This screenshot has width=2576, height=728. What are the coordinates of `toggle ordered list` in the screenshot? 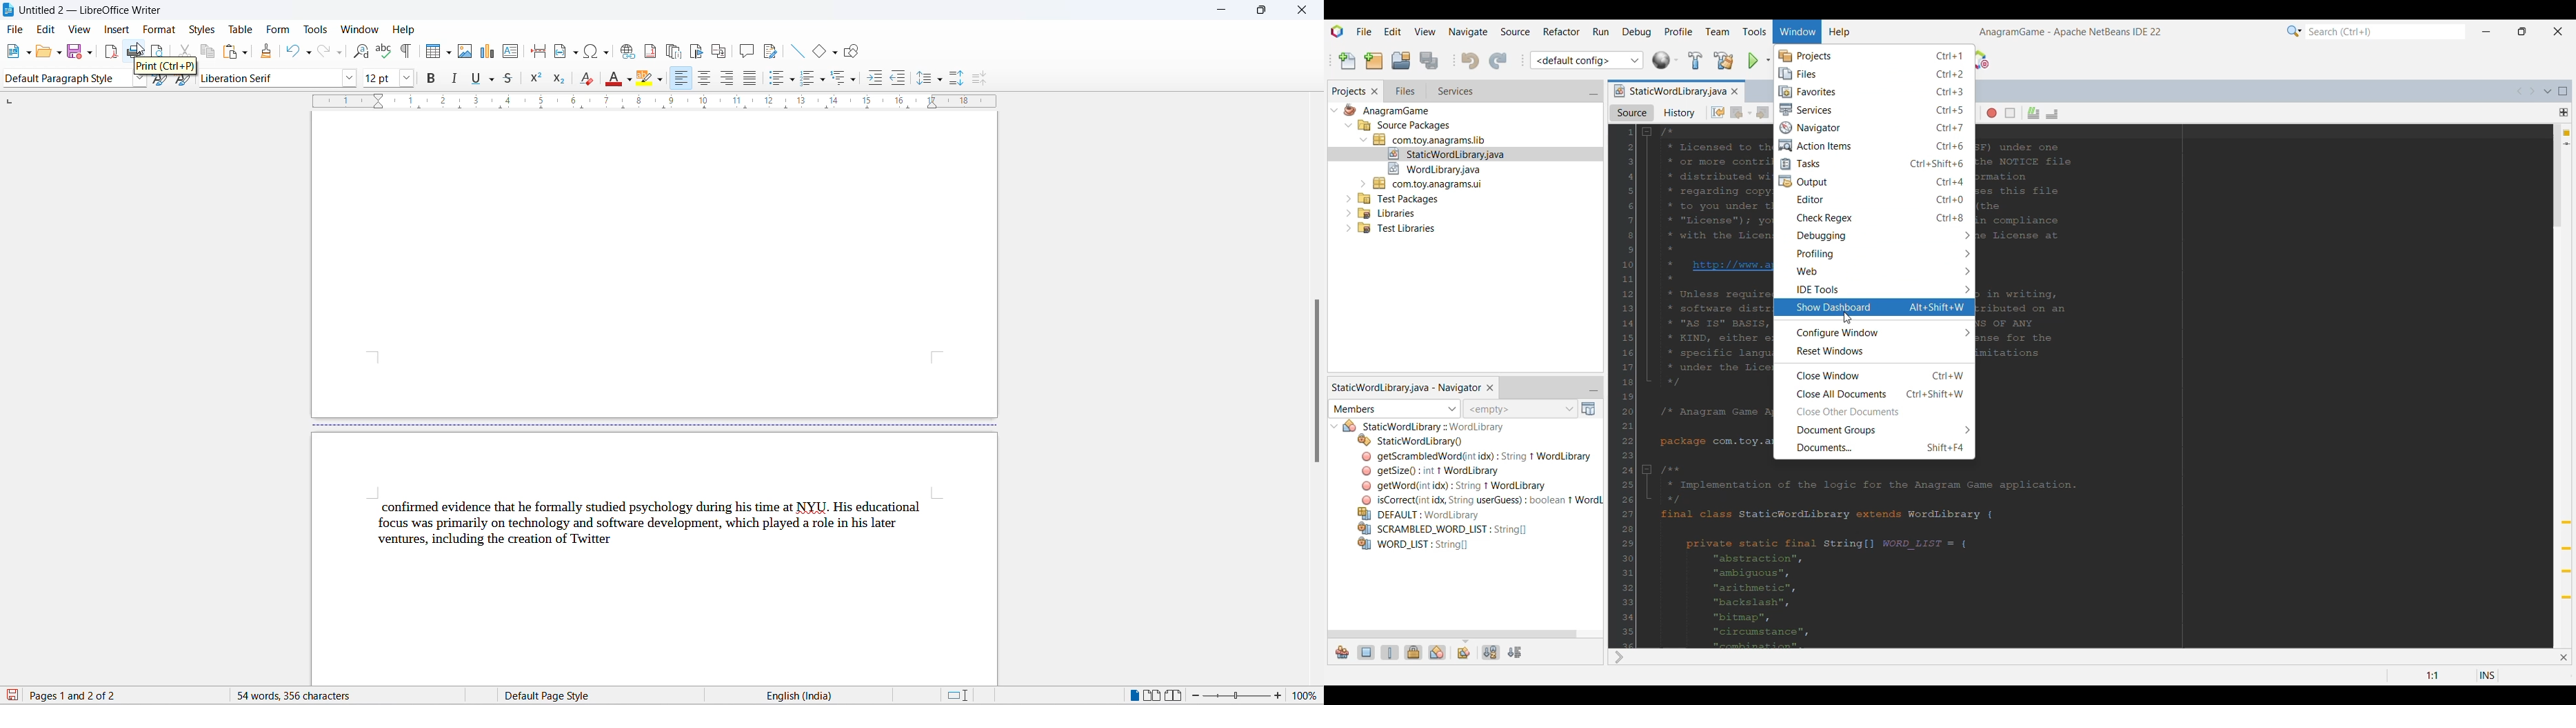 It's located at (808, 81).